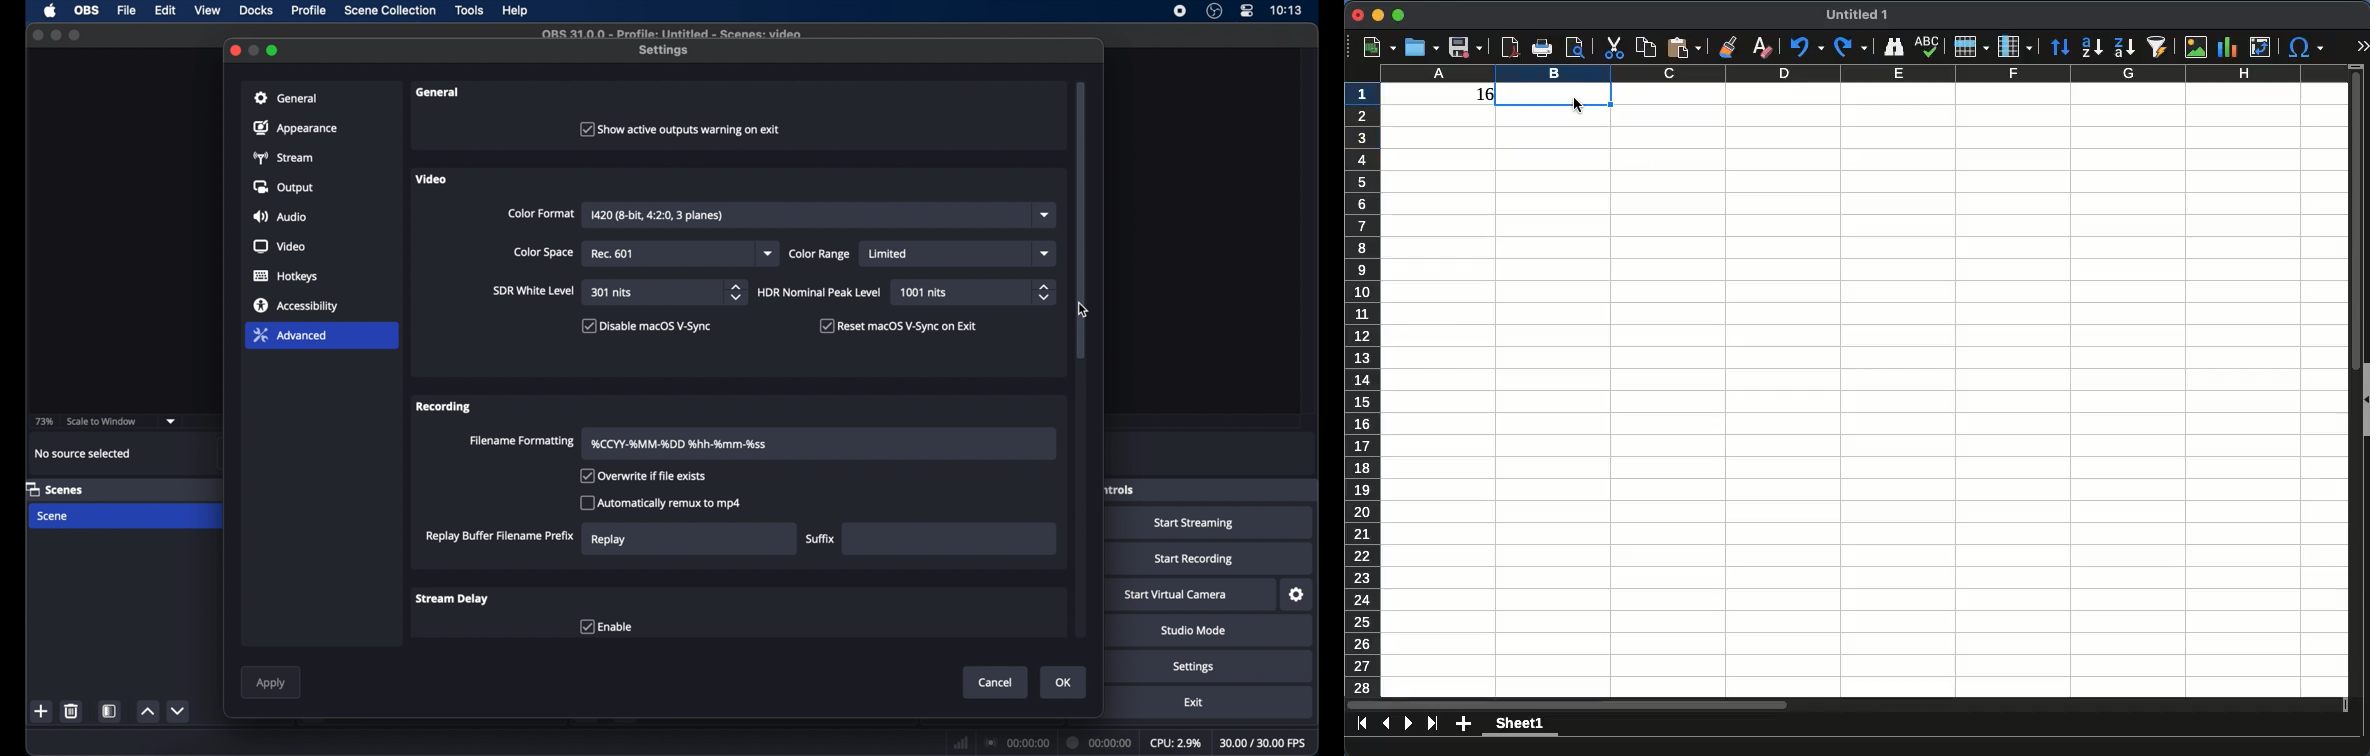 This screenshot has height=756, width=2380. What do you see at coordinates (1298, 595) in the screenshot?
I see `settings` at bounding box center [1298, 595].